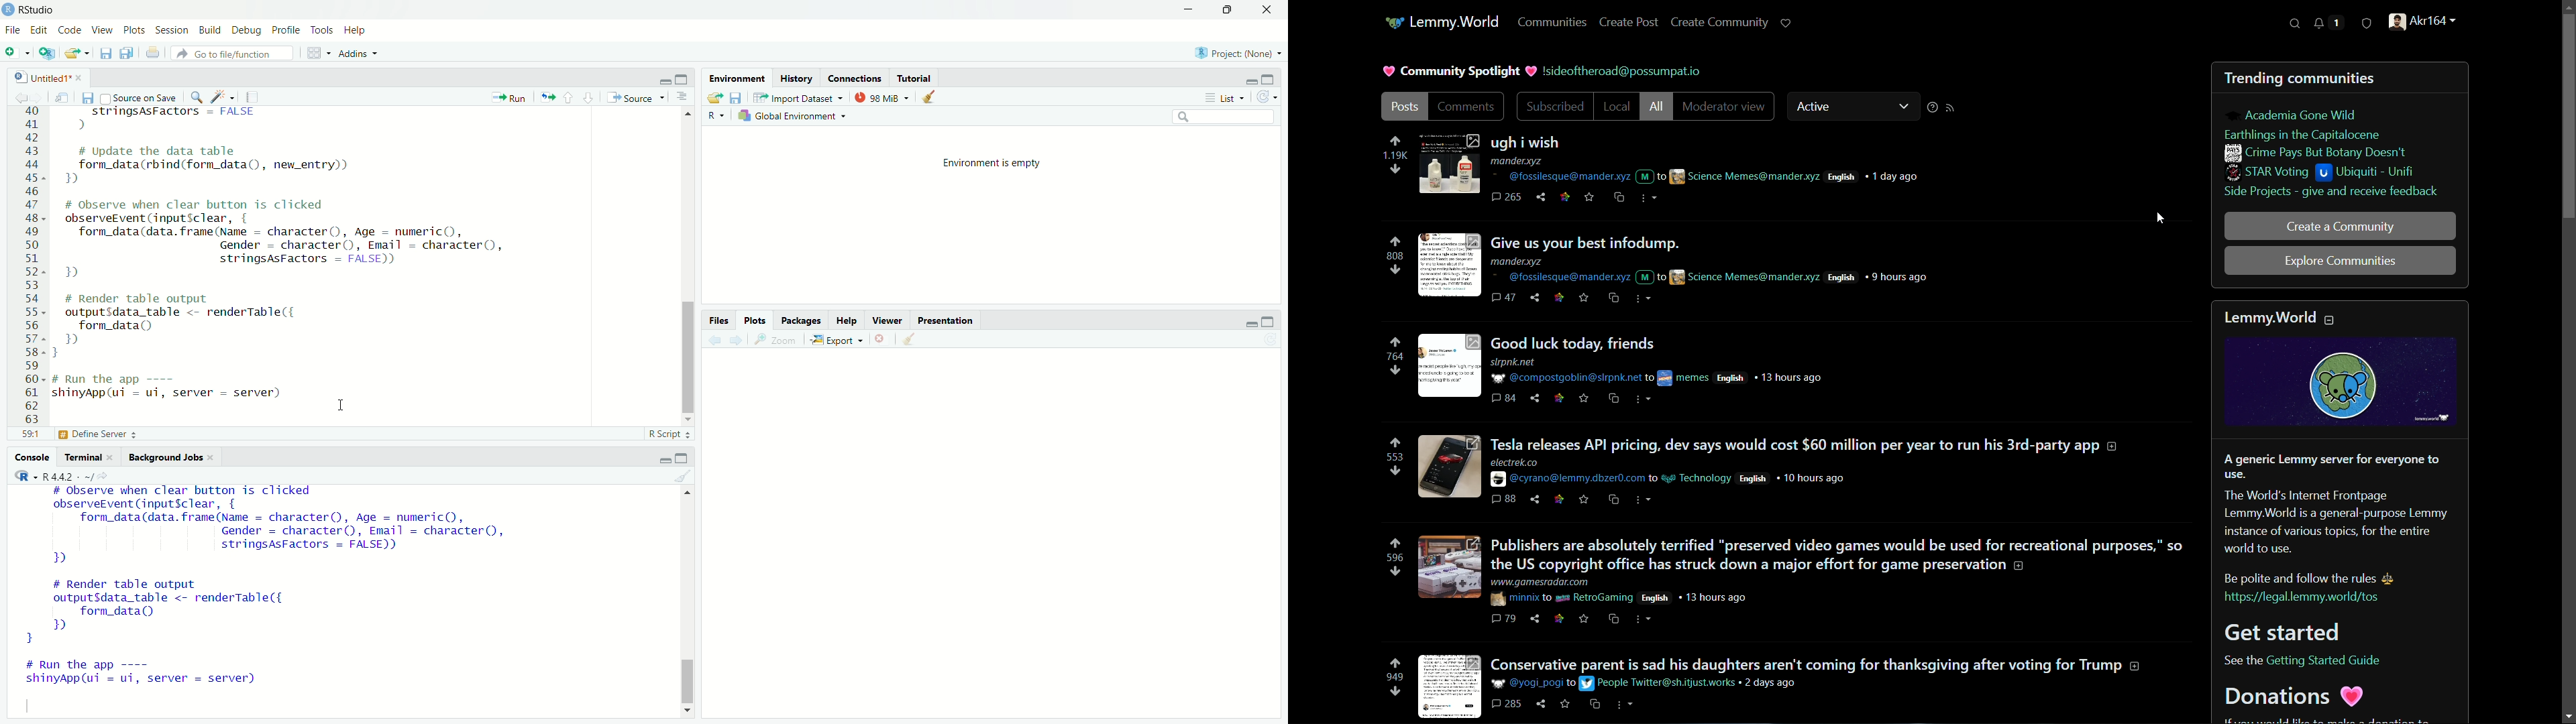 This screenshot has width=2576, height=728. What do you see at coordinates (756, 320) in the screenshot?
I see `plots` at bounding box center [756, 320].